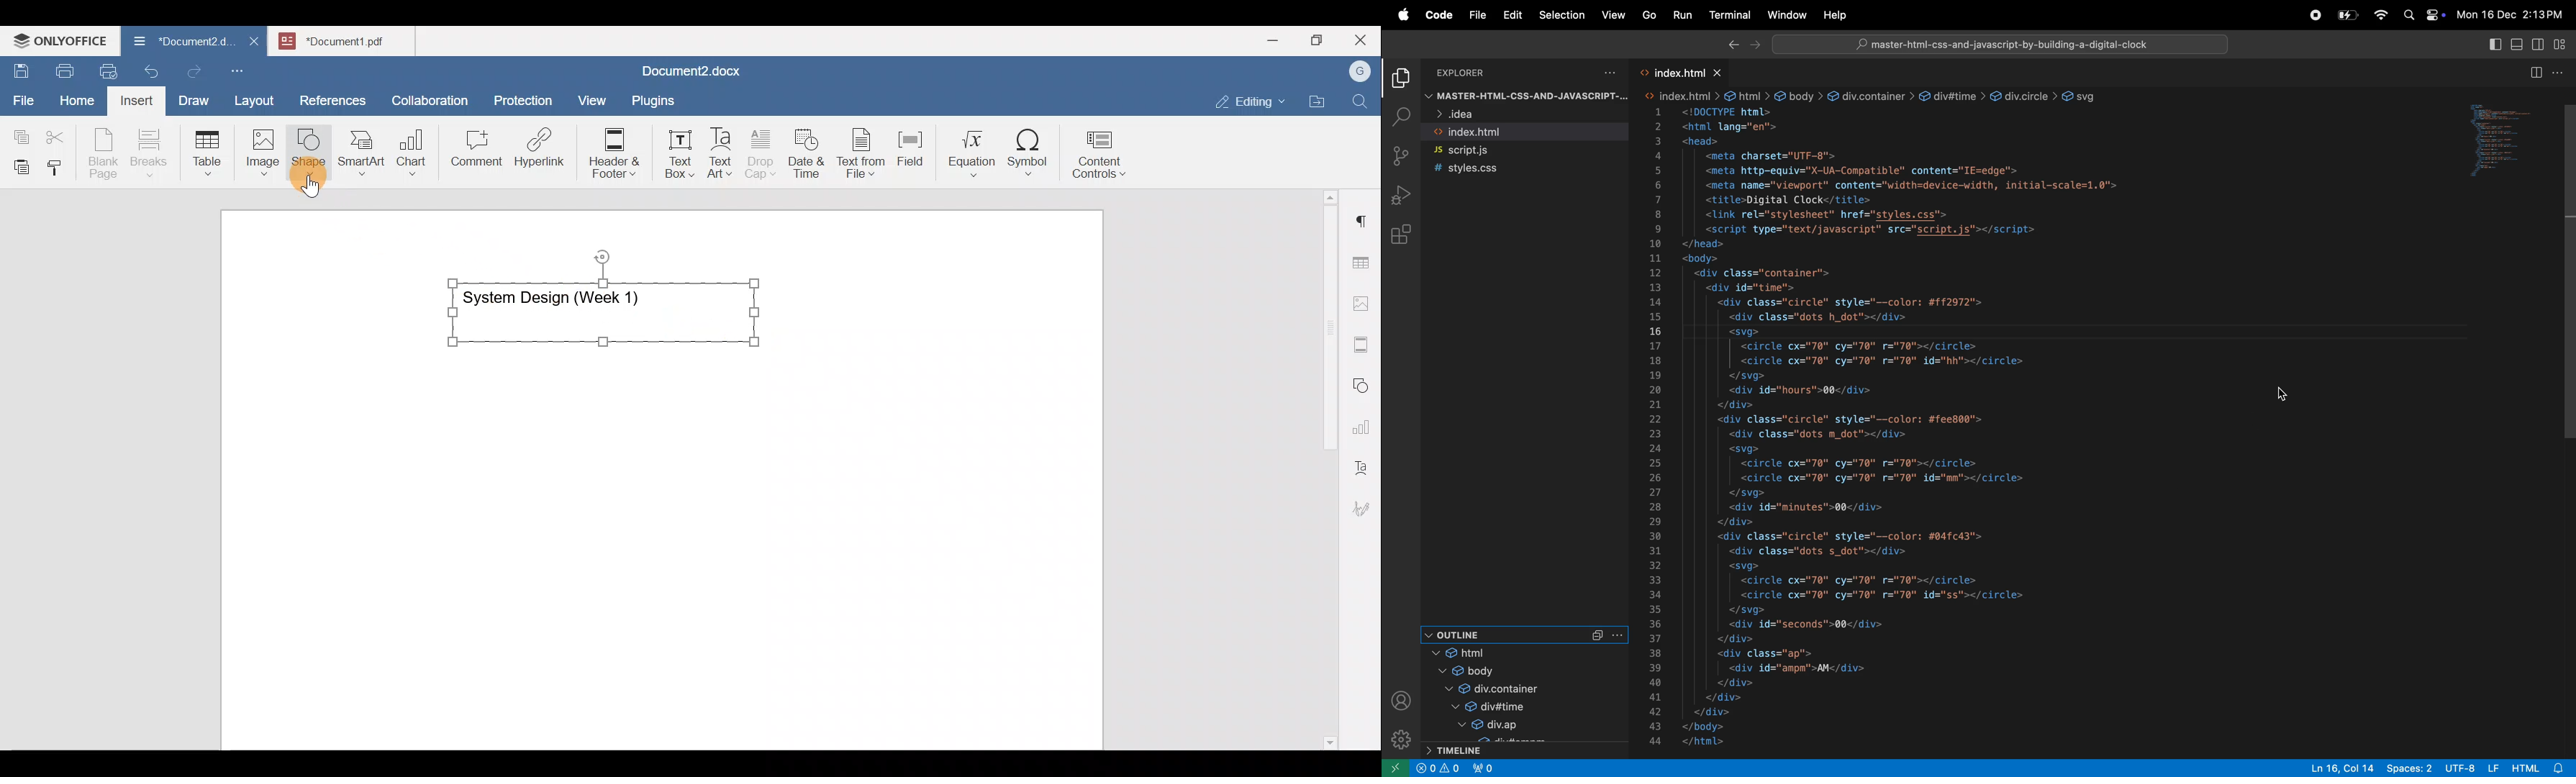 The image size is (2576, 784). Describe the element at coordinates (1363, 215) in the screenshot. I see `Paragraph settings` at that location.